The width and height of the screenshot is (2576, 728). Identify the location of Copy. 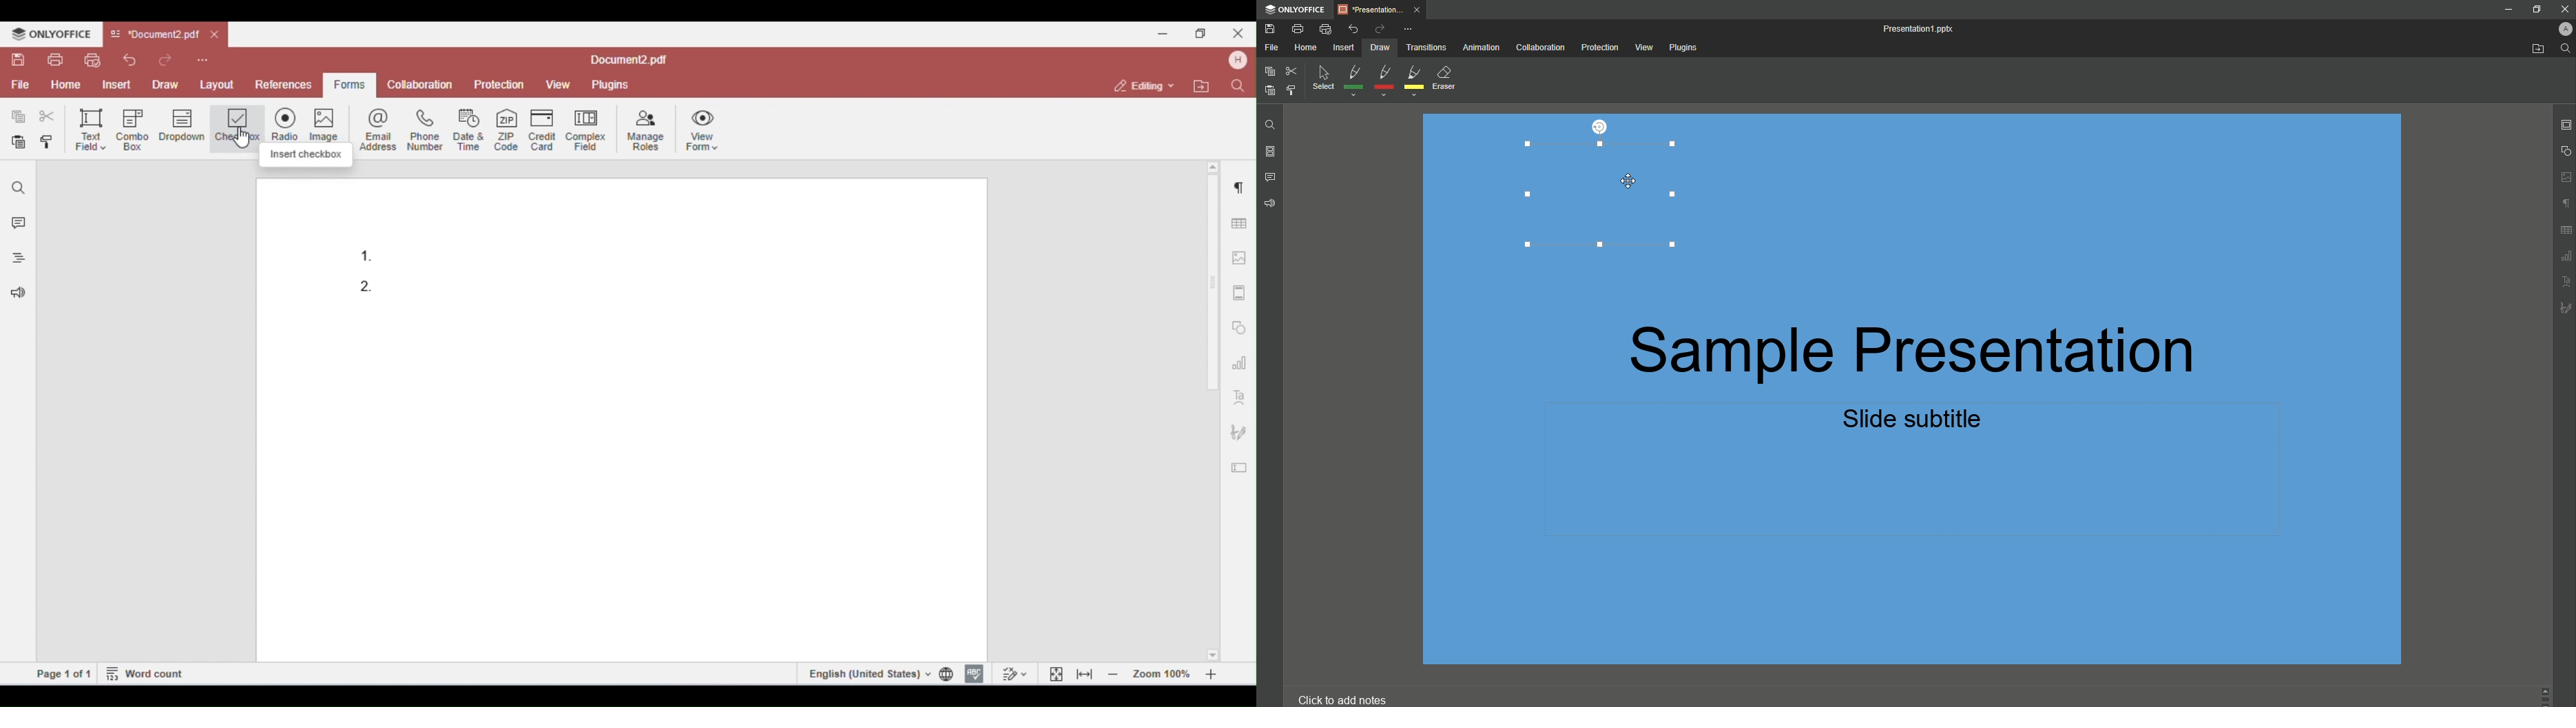
(1268, 72).